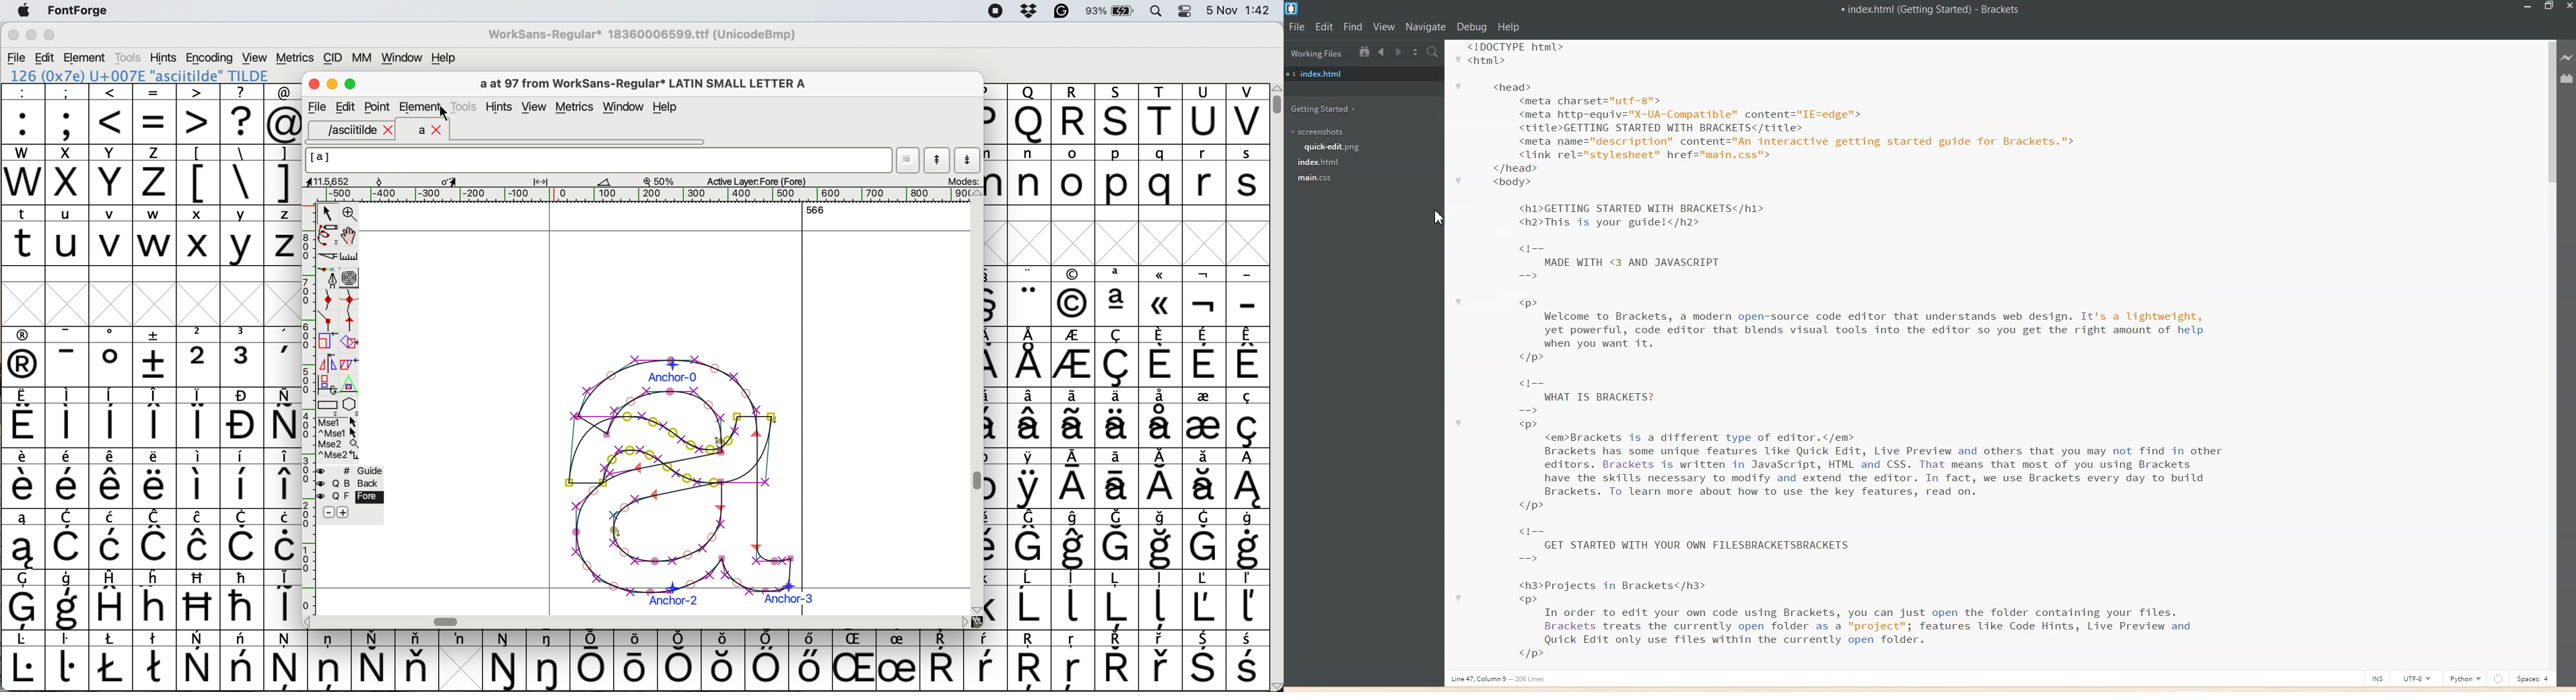 This screenshot has width=2576, height=700. What do you see at coordinates (352, 215) in the screenshot?
I see `zoom in` at bounding box center [352, 215].